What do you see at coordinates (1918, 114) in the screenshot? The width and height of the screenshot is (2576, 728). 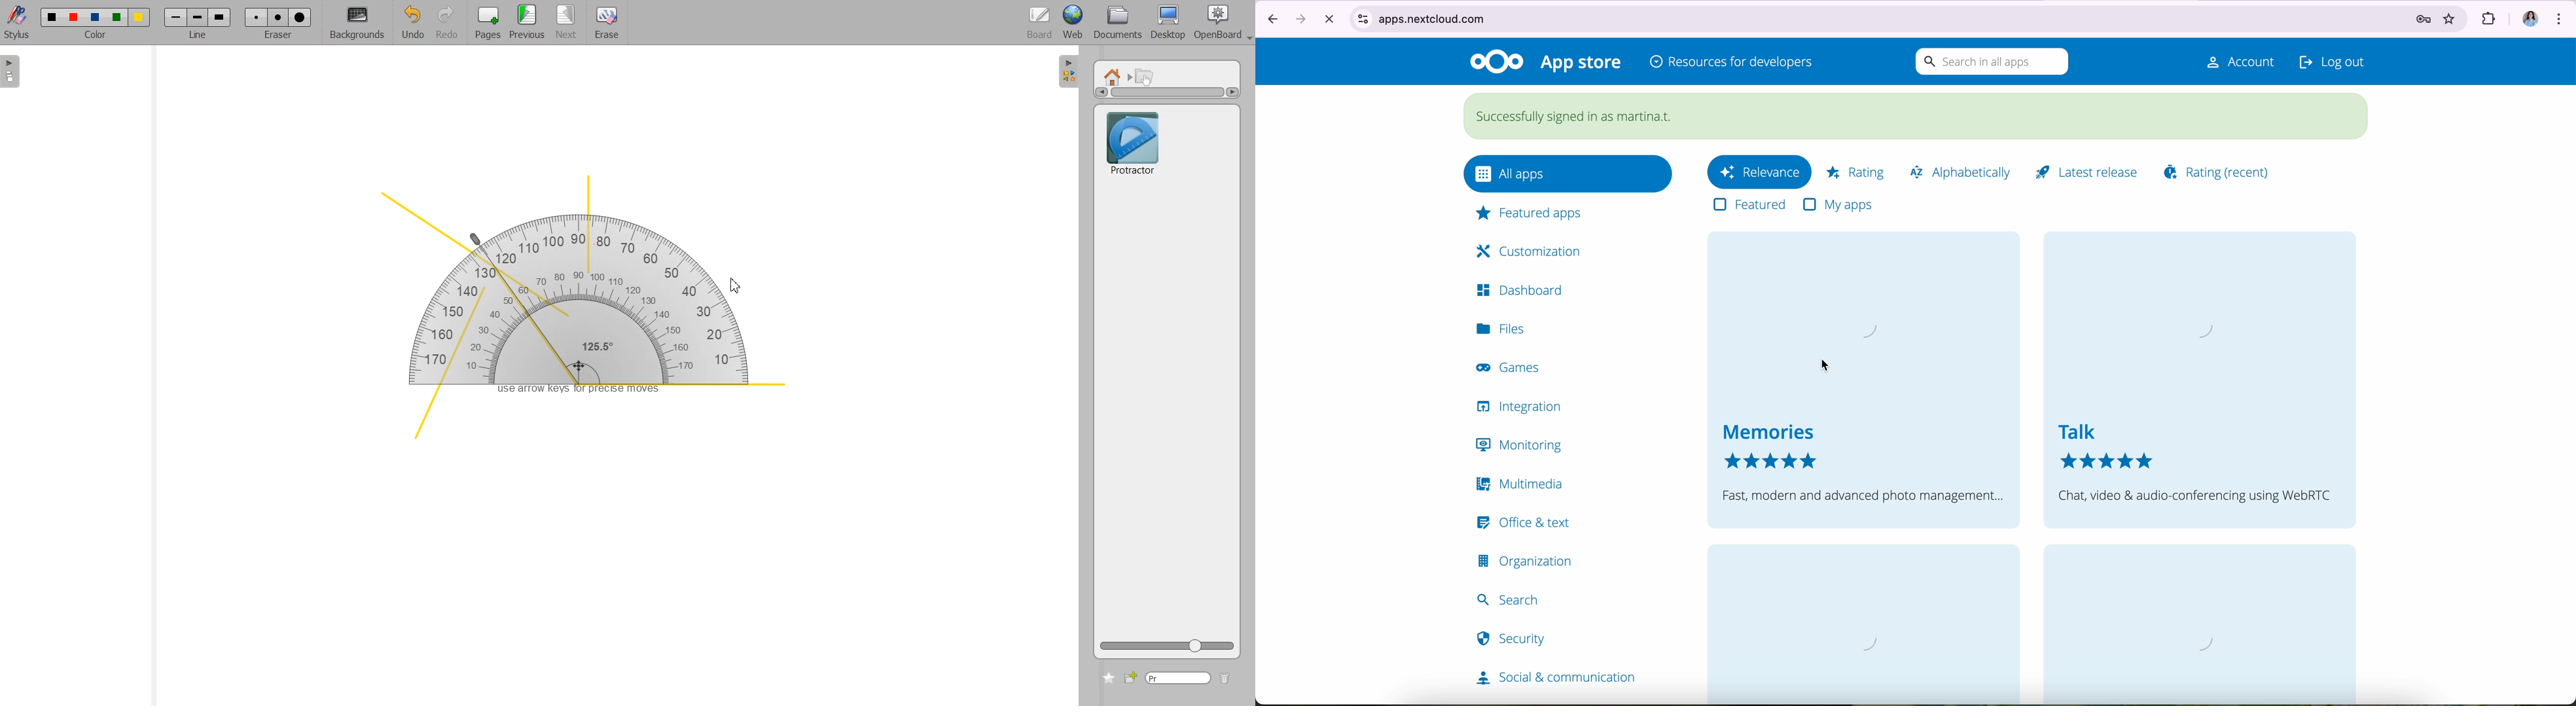 I see `successfully signed in as Martina.t` at bounding box center [1918, 114].